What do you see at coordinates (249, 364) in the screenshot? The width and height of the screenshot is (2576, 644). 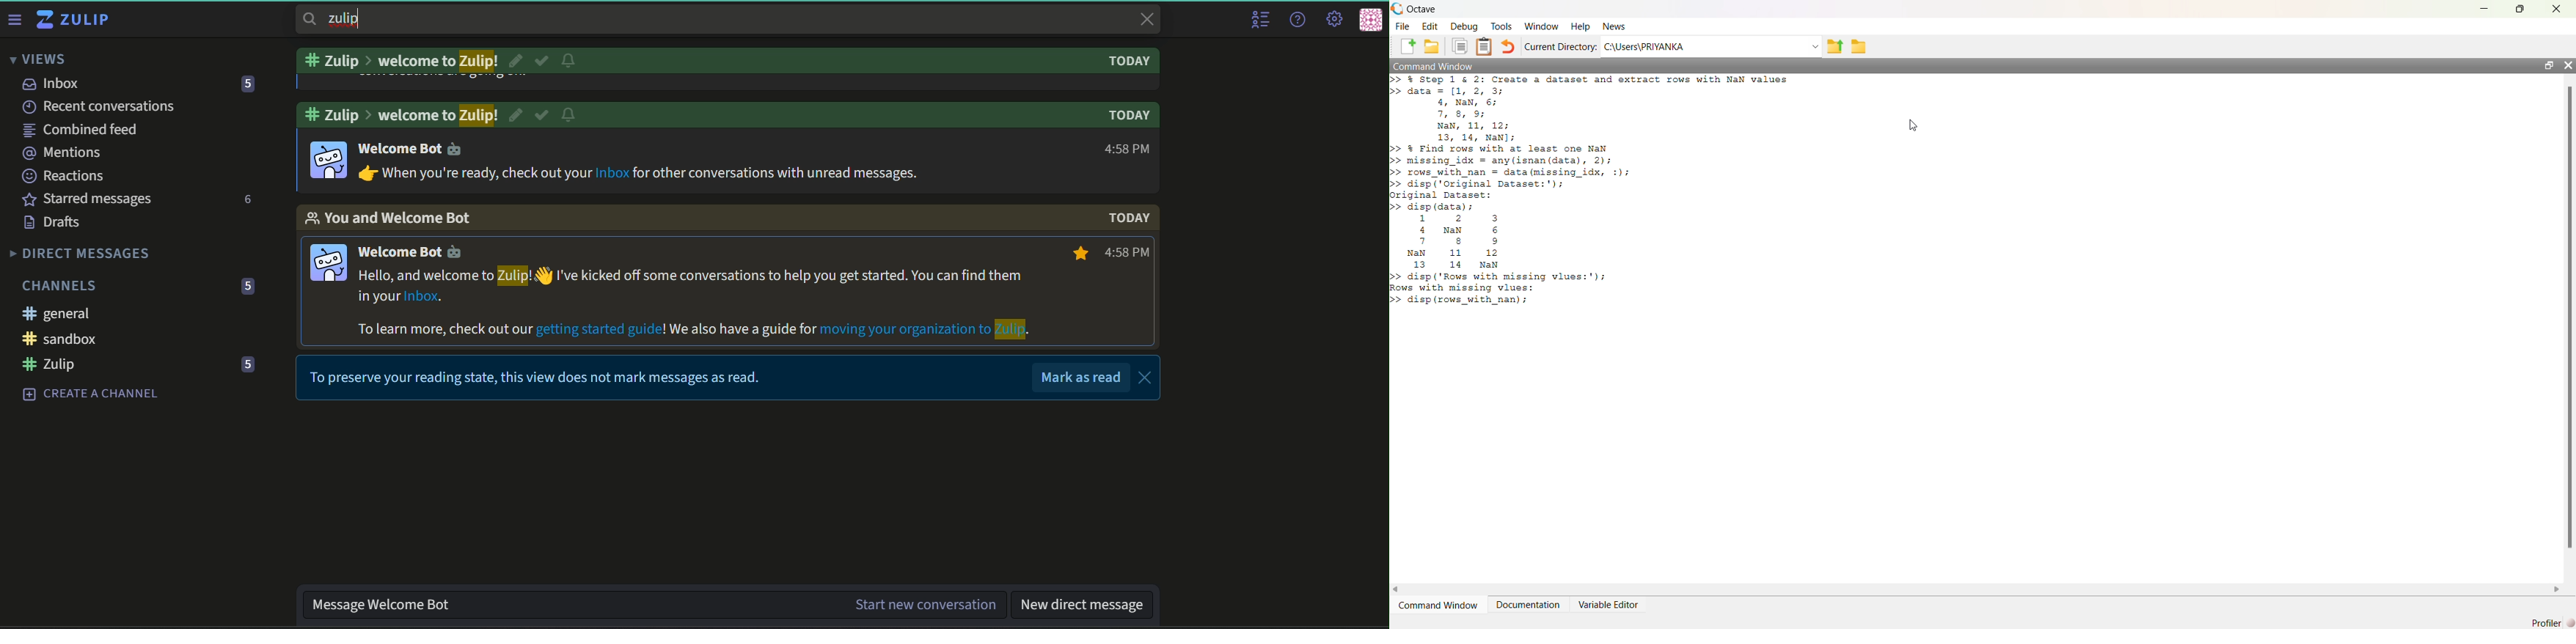 I see `number` at bounding box center [249, 364].